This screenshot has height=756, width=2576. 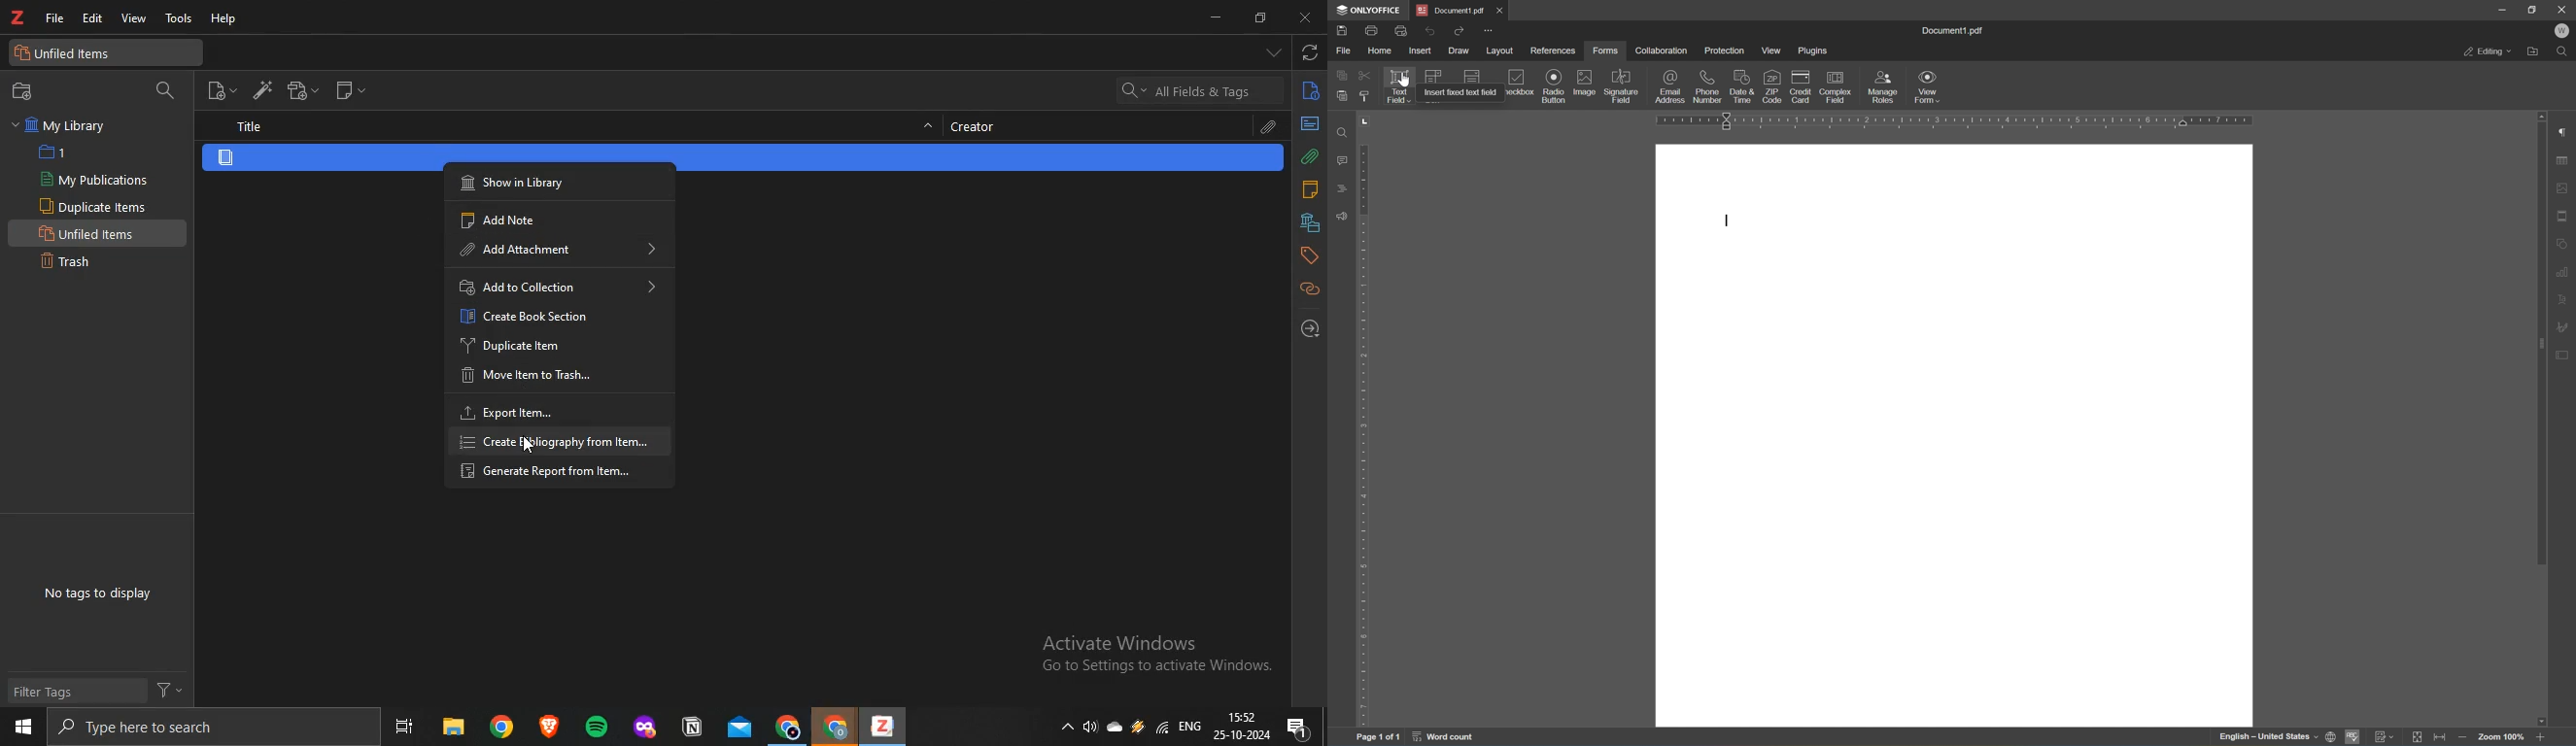 I want to click on credit card, so click(x=1799, y=90).